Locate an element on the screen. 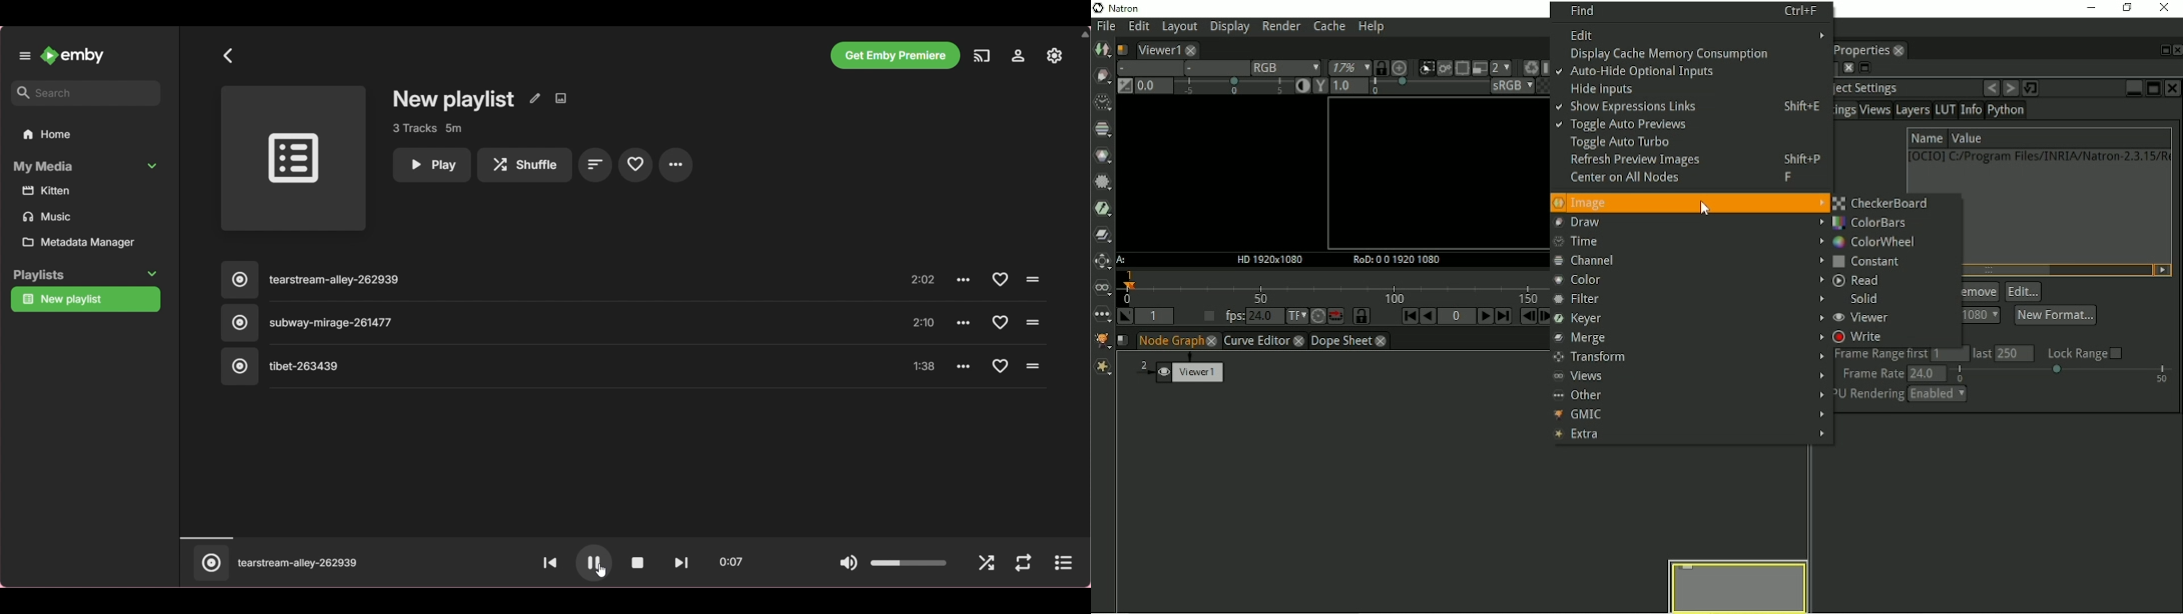  File is located at coordinates (1104, 26).